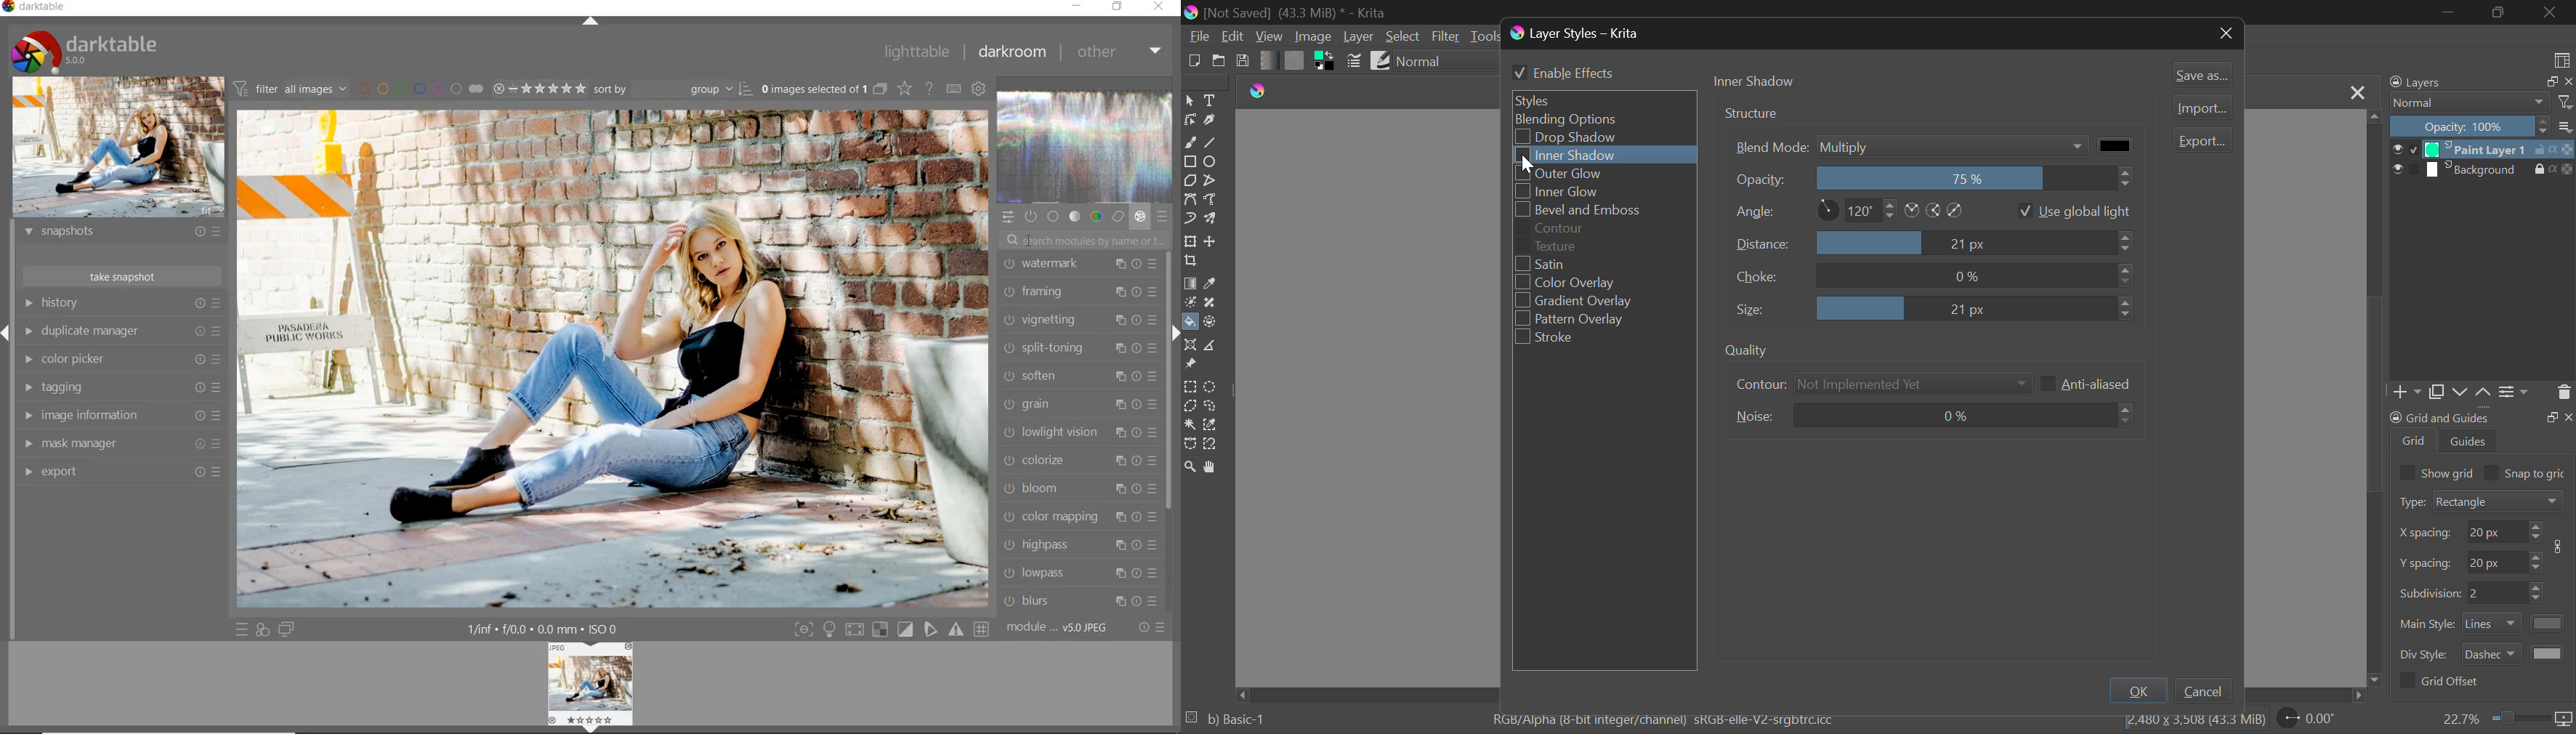 This screenshot has width=2576, height=756. What do you see at coordinates (1190, 466) in the screenshot?
I see `Zoom` at bounding box center [1190, 466].